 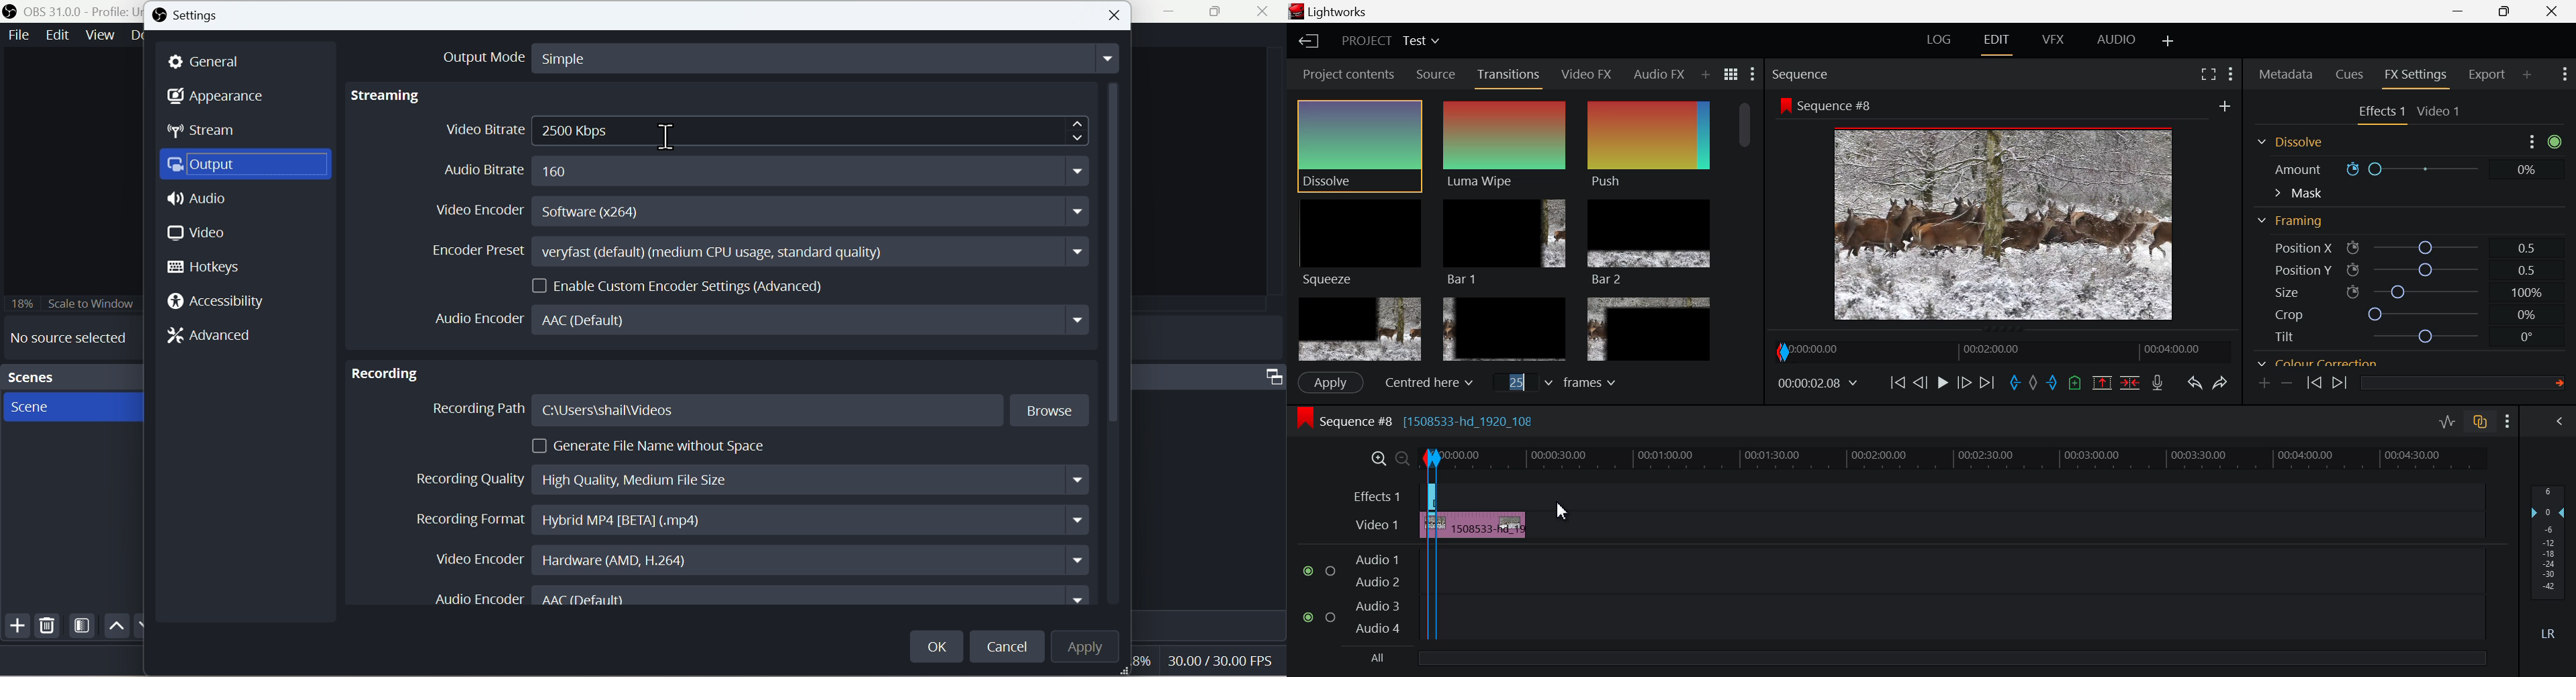 What do you see at coordinates (2528, 77) in the screenshot?
I see `Add panel` at bounding box center [2528, 77].